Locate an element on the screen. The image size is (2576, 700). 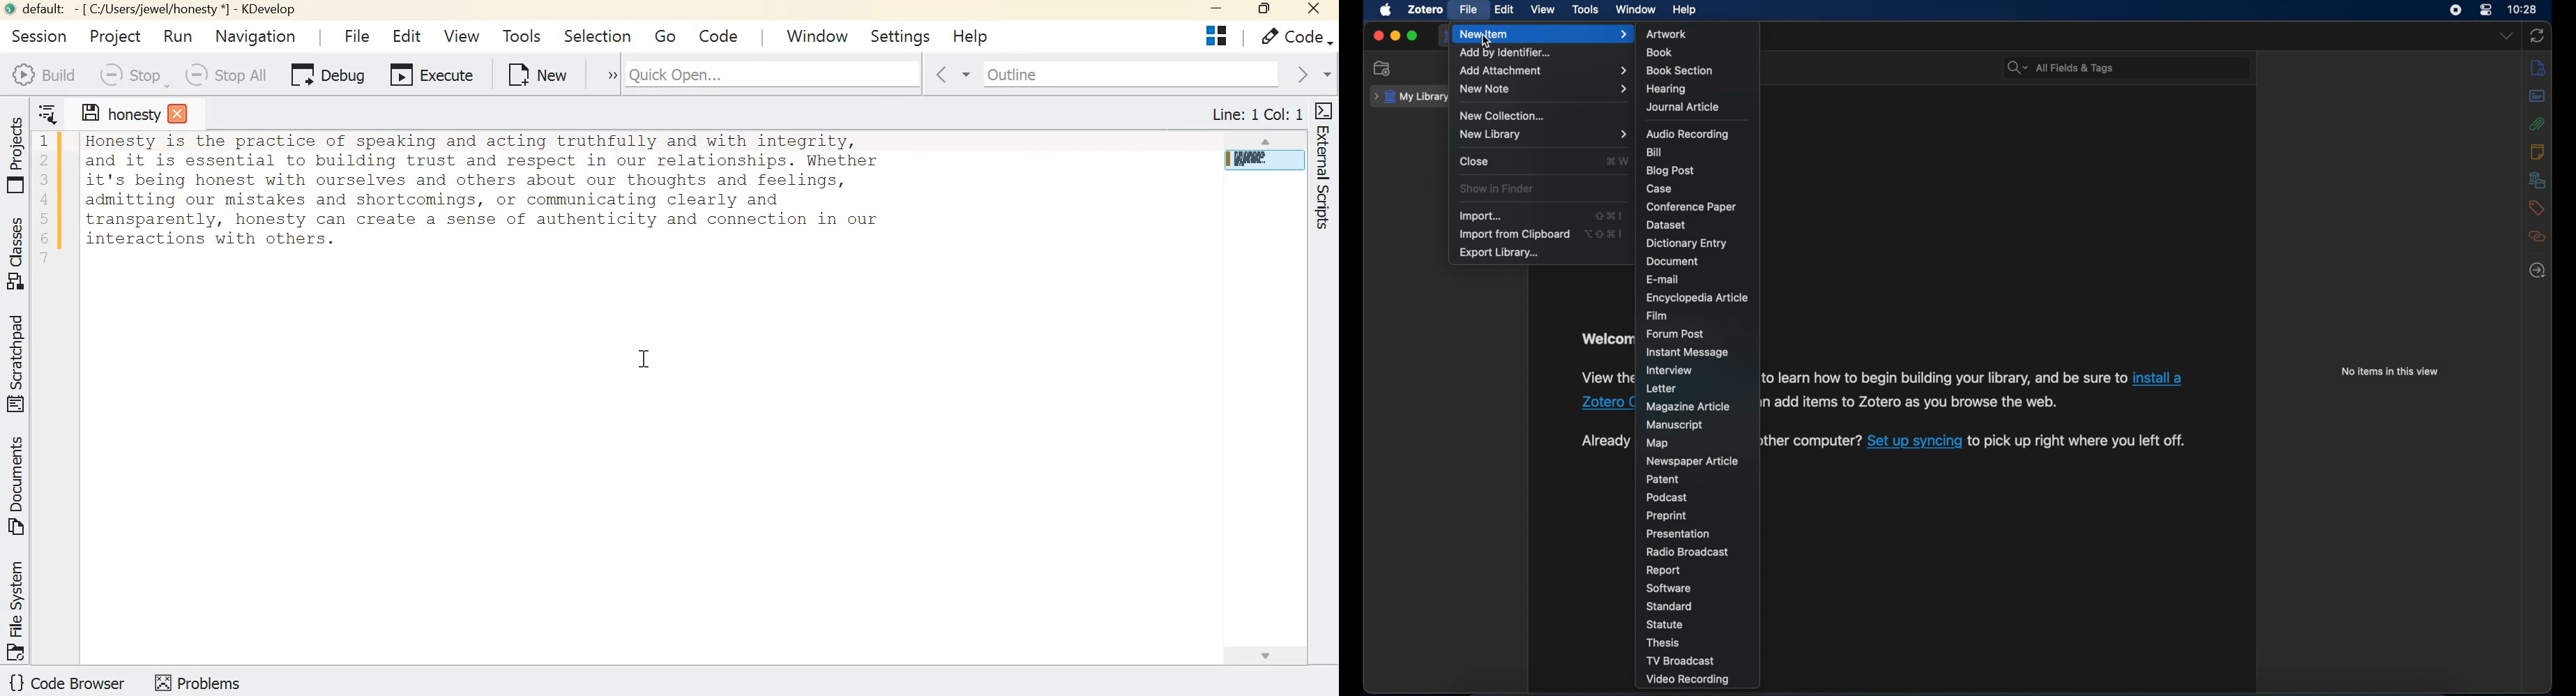
export library is located at coordinates (1499, 253).